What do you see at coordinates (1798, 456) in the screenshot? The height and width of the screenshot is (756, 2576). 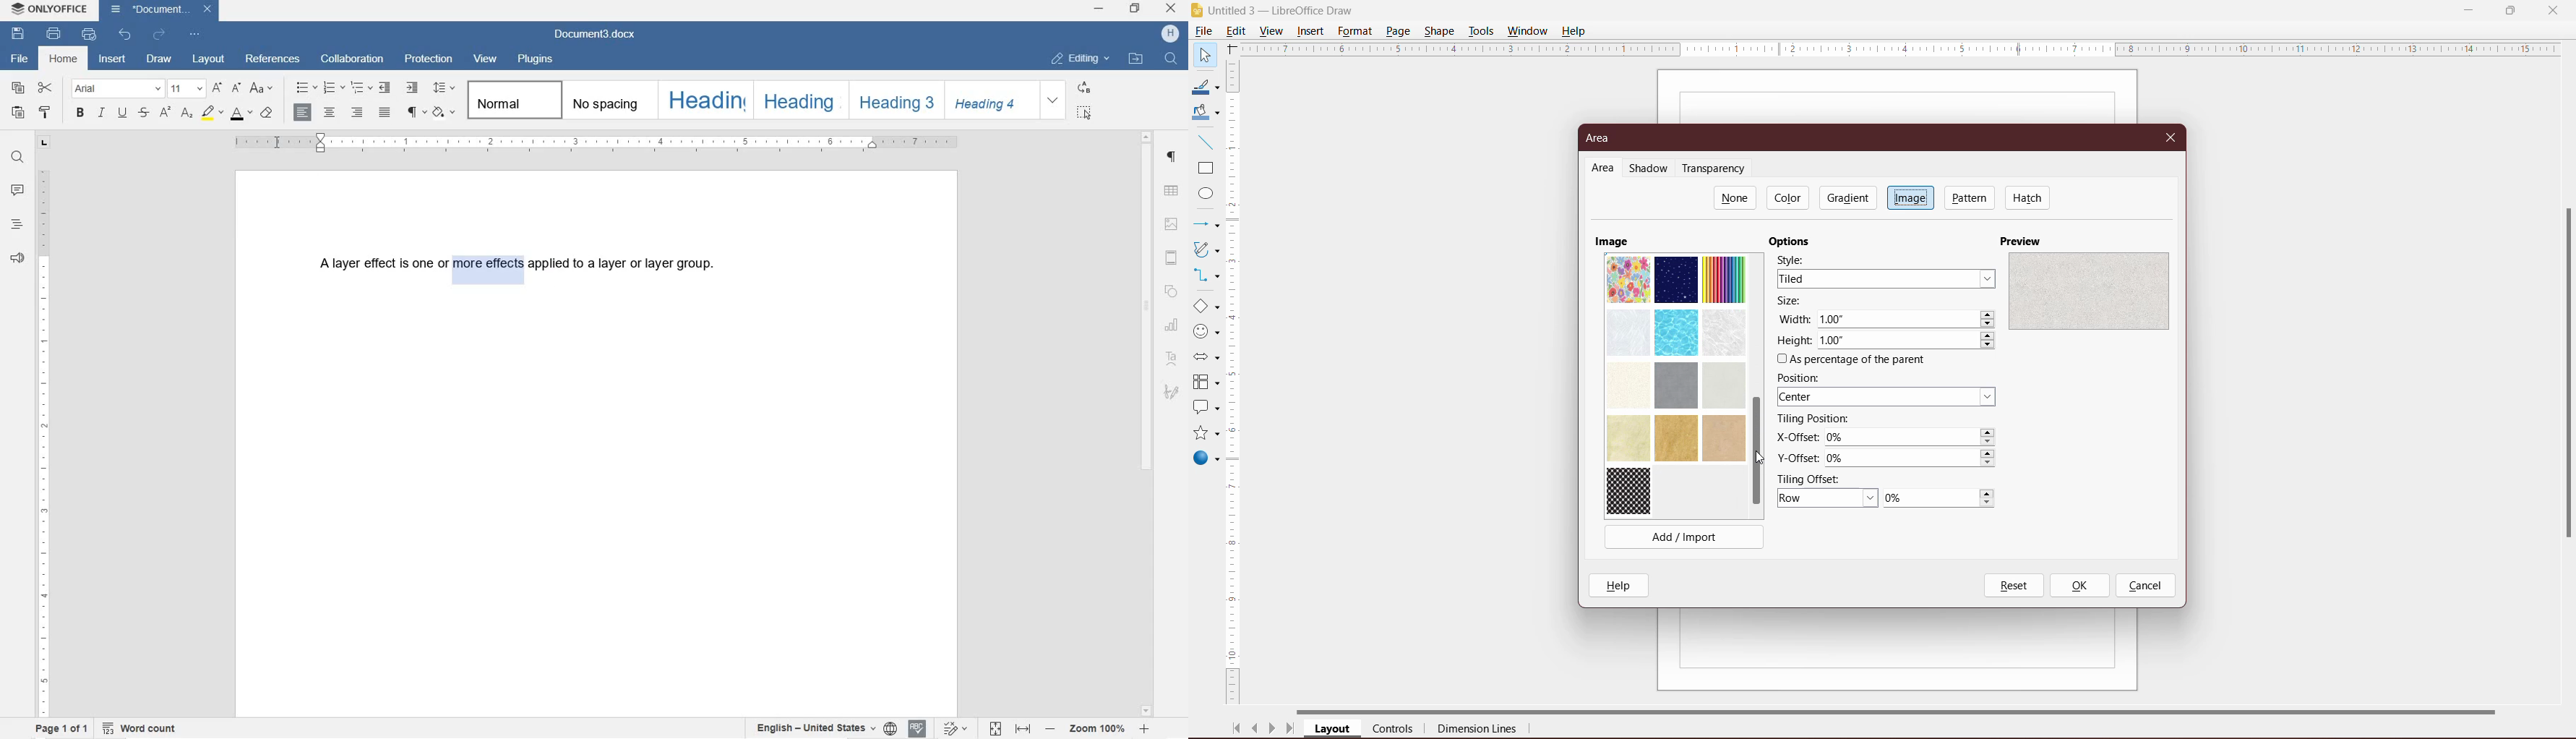 I see `Y-Offset` at bounding box center [1798, 456].